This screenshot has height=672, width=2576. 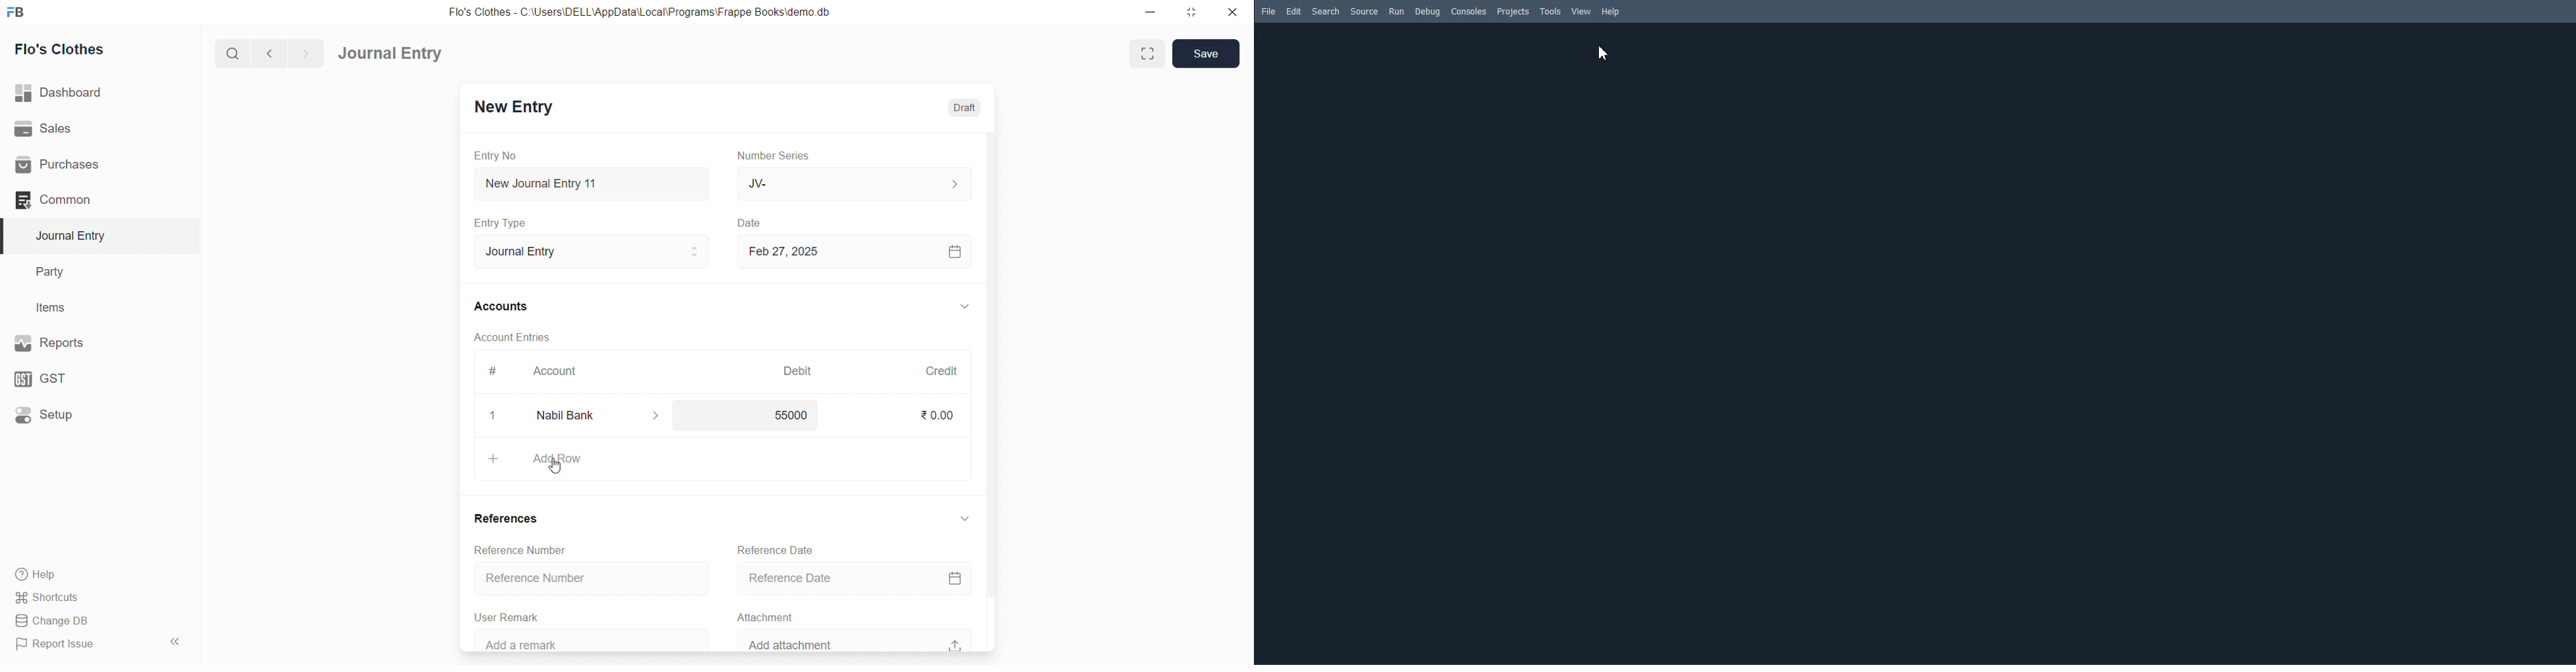 What do you see at coordinates (67, 49) in the screenshot?
I see `Flo's Clothes` at bounding box center [67, 49].